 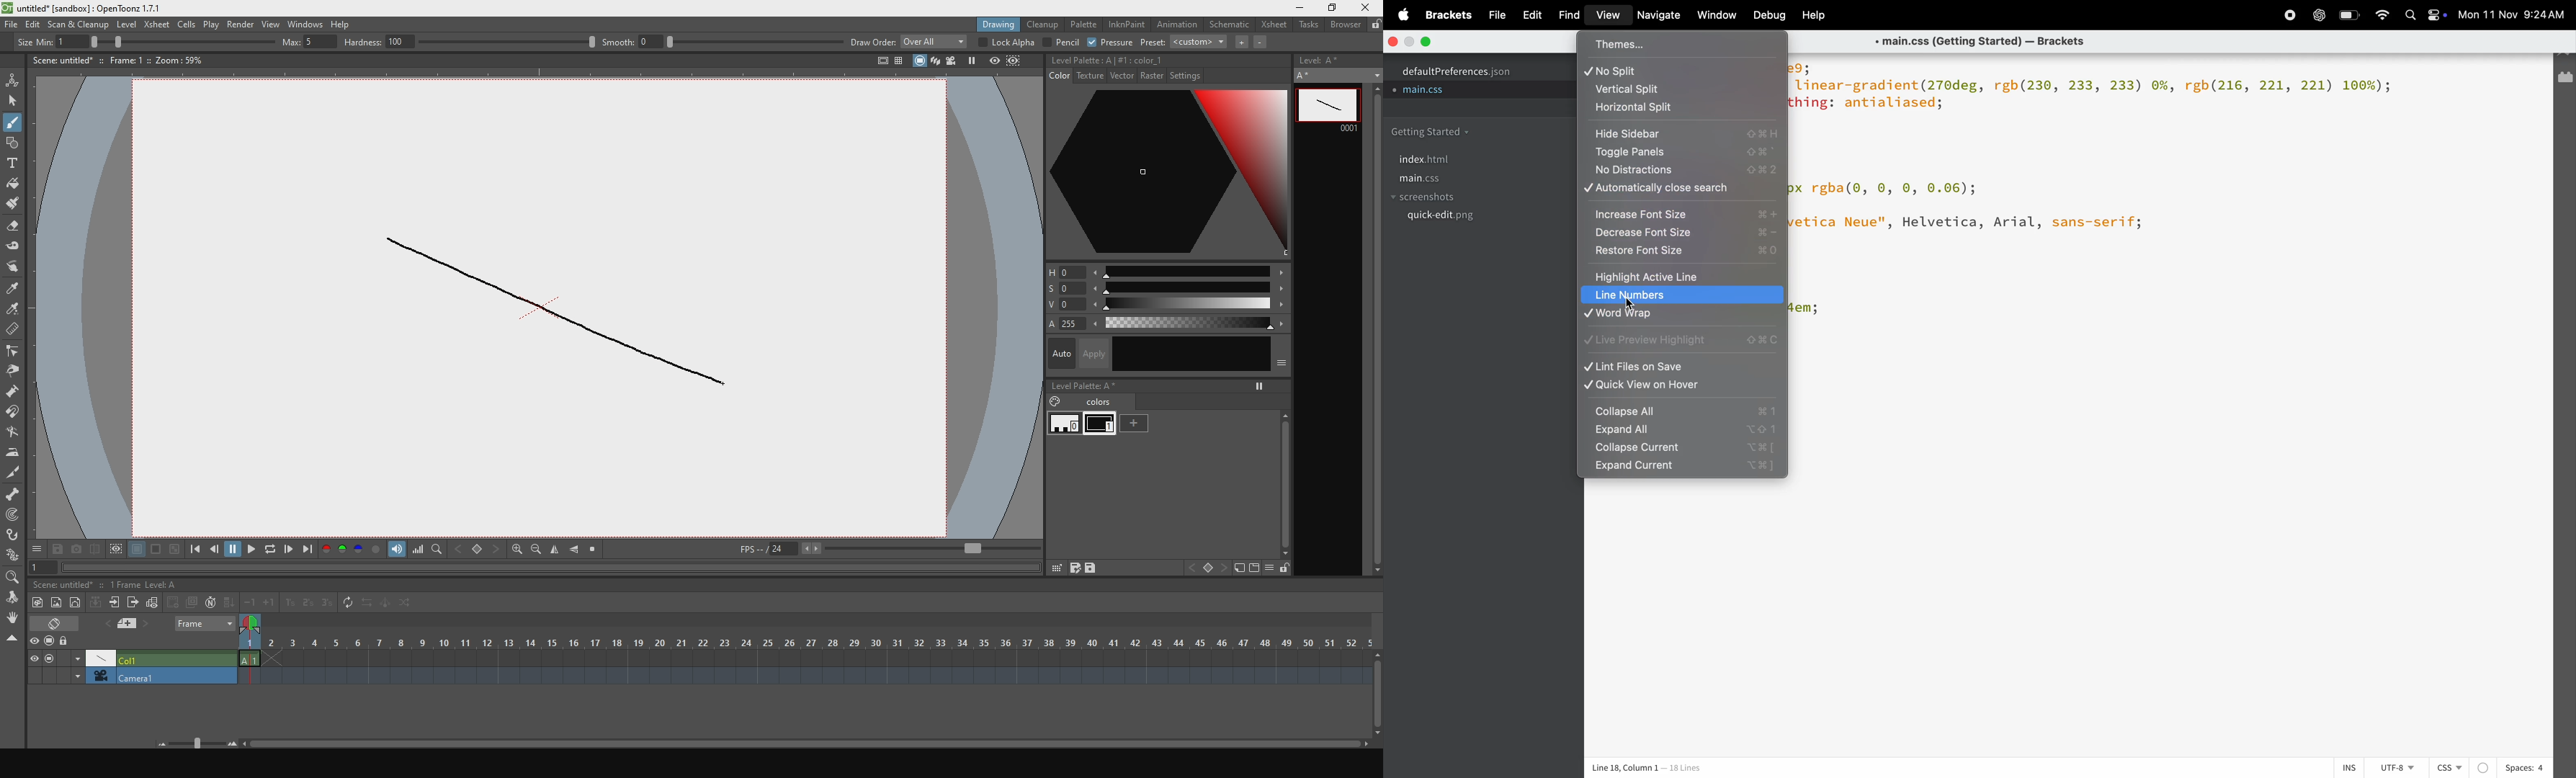 What do you see at coordinates (1463, 70) in the screenshot?
I see `default prefrences` at bounding box center [1463, 70].